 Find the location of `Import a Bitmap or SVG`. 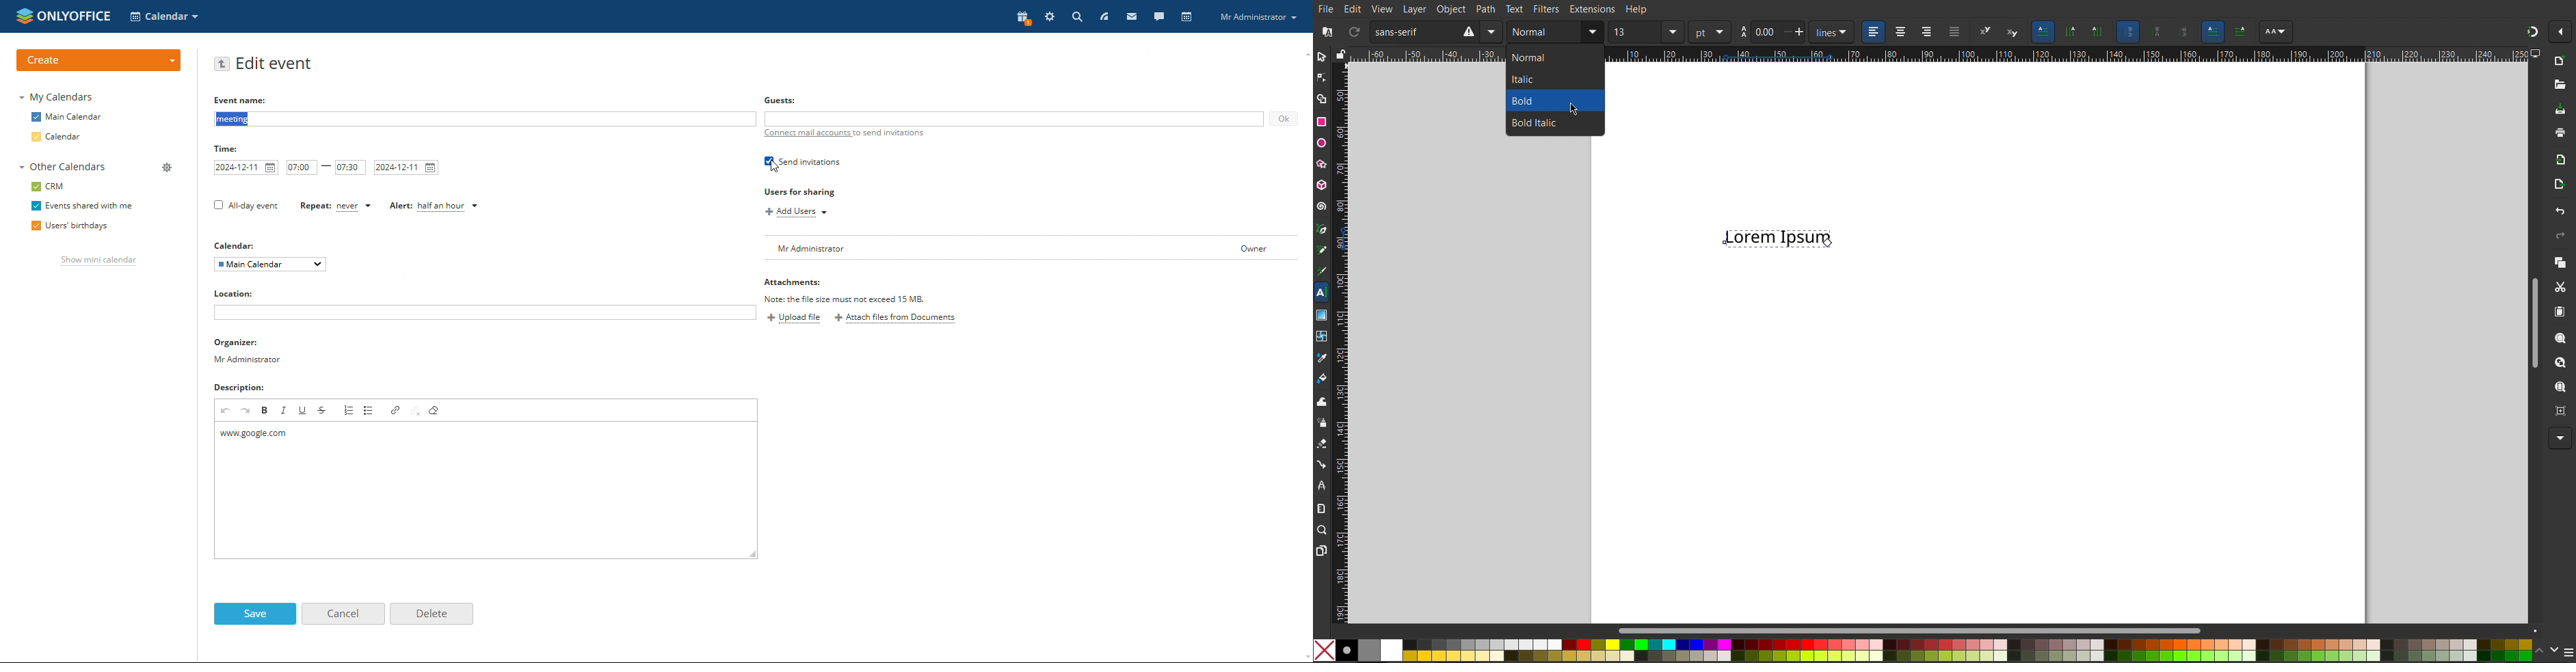

Import a Bitmap or SVG is located at coordinates (2558, 160).